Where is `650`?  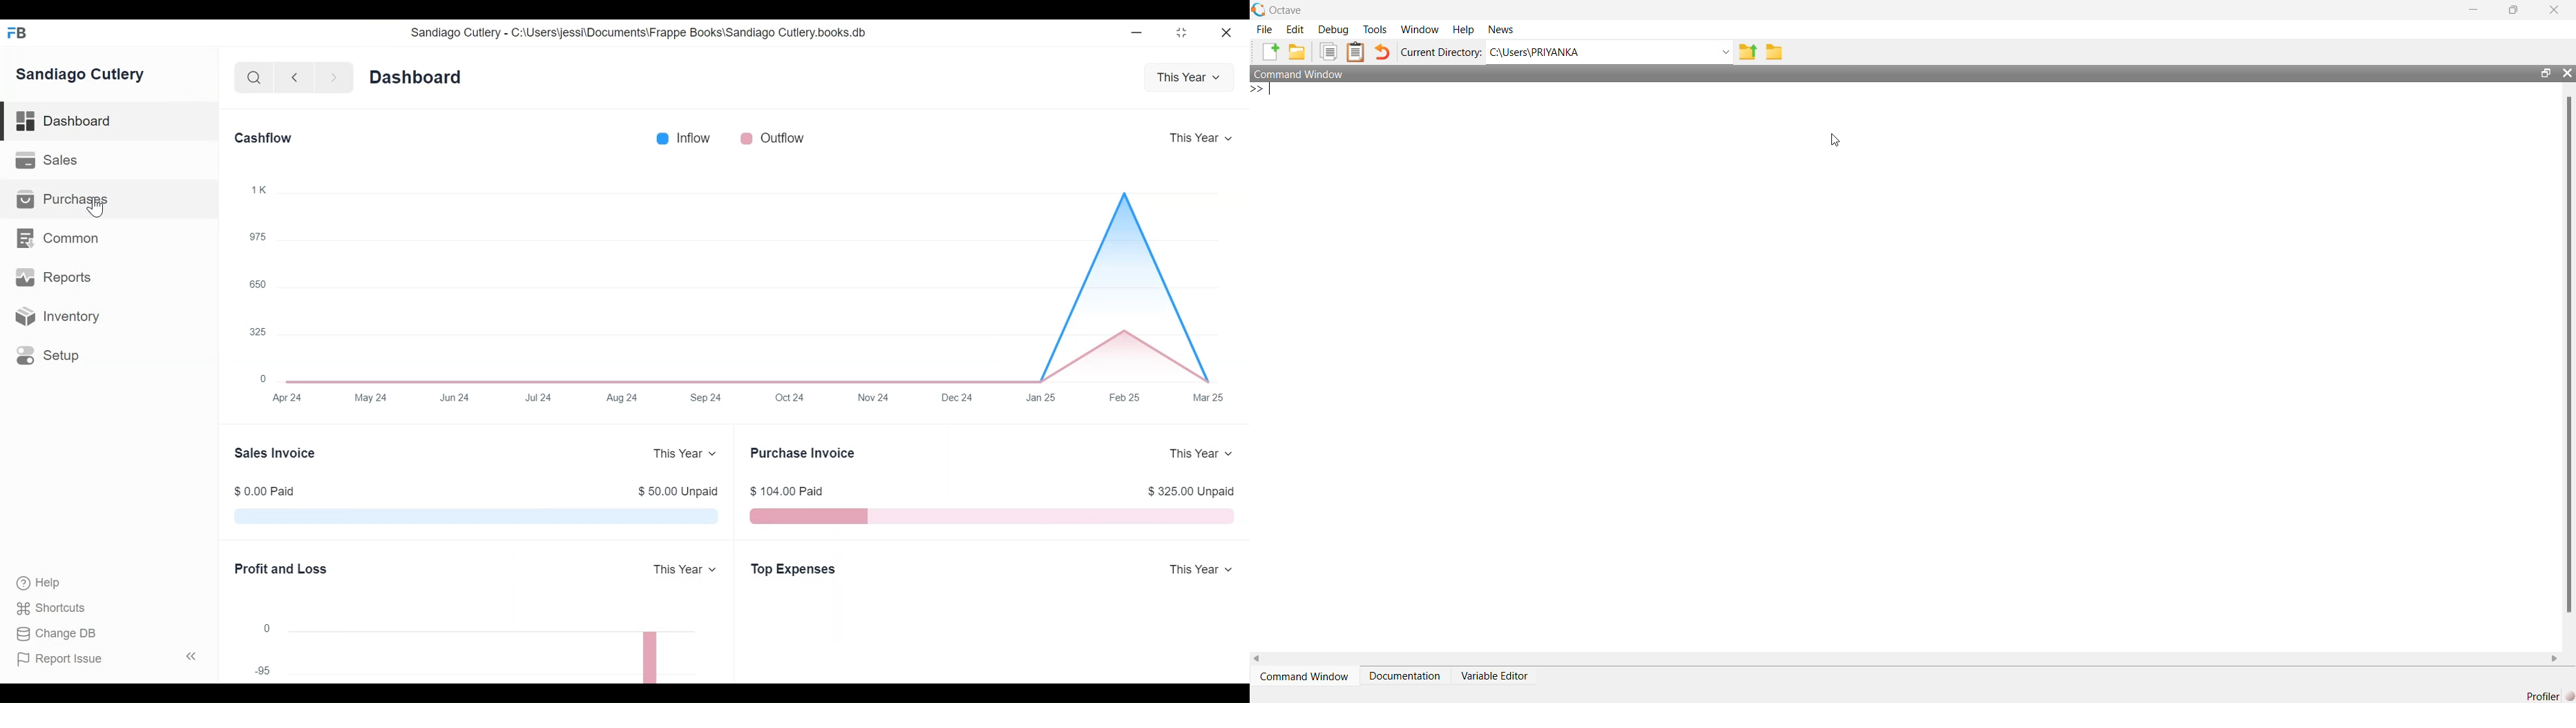
650 is located at coordinates (253, 283).